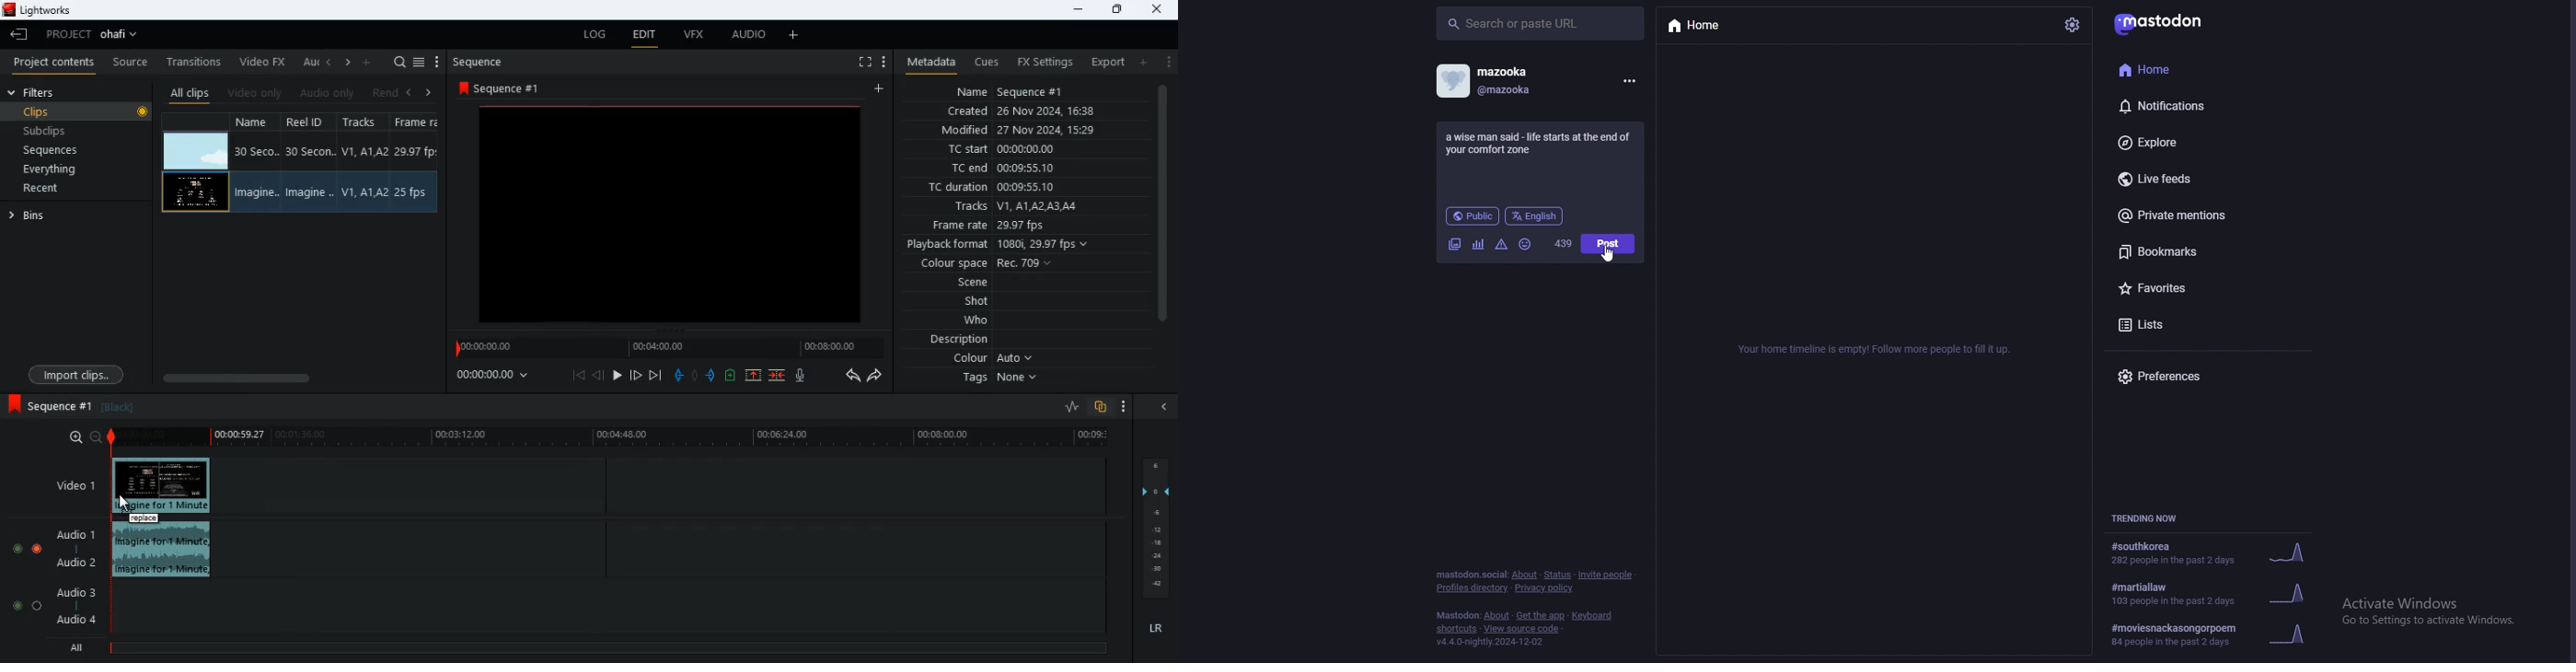  Describe the element at coordinates (72, 591) in the screenshot. I see `audio 3` at that location.